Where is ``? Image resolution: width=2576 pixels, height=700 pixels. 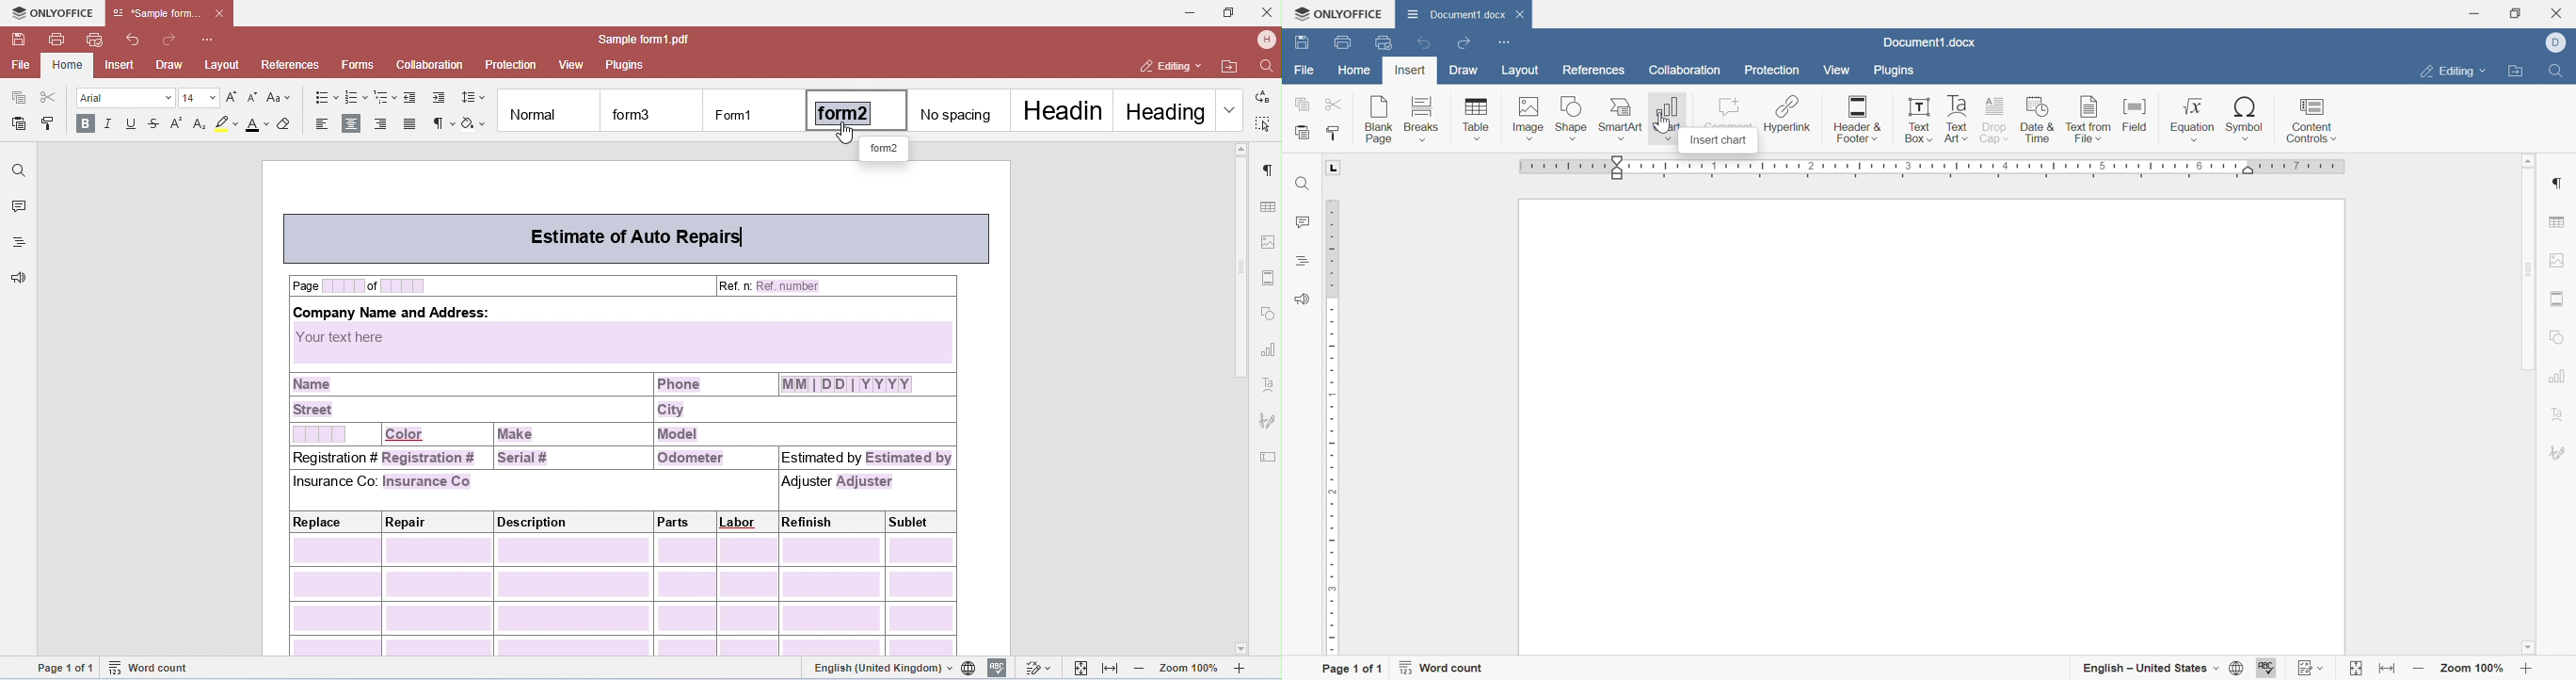  is located at coordinates (1731, 112).